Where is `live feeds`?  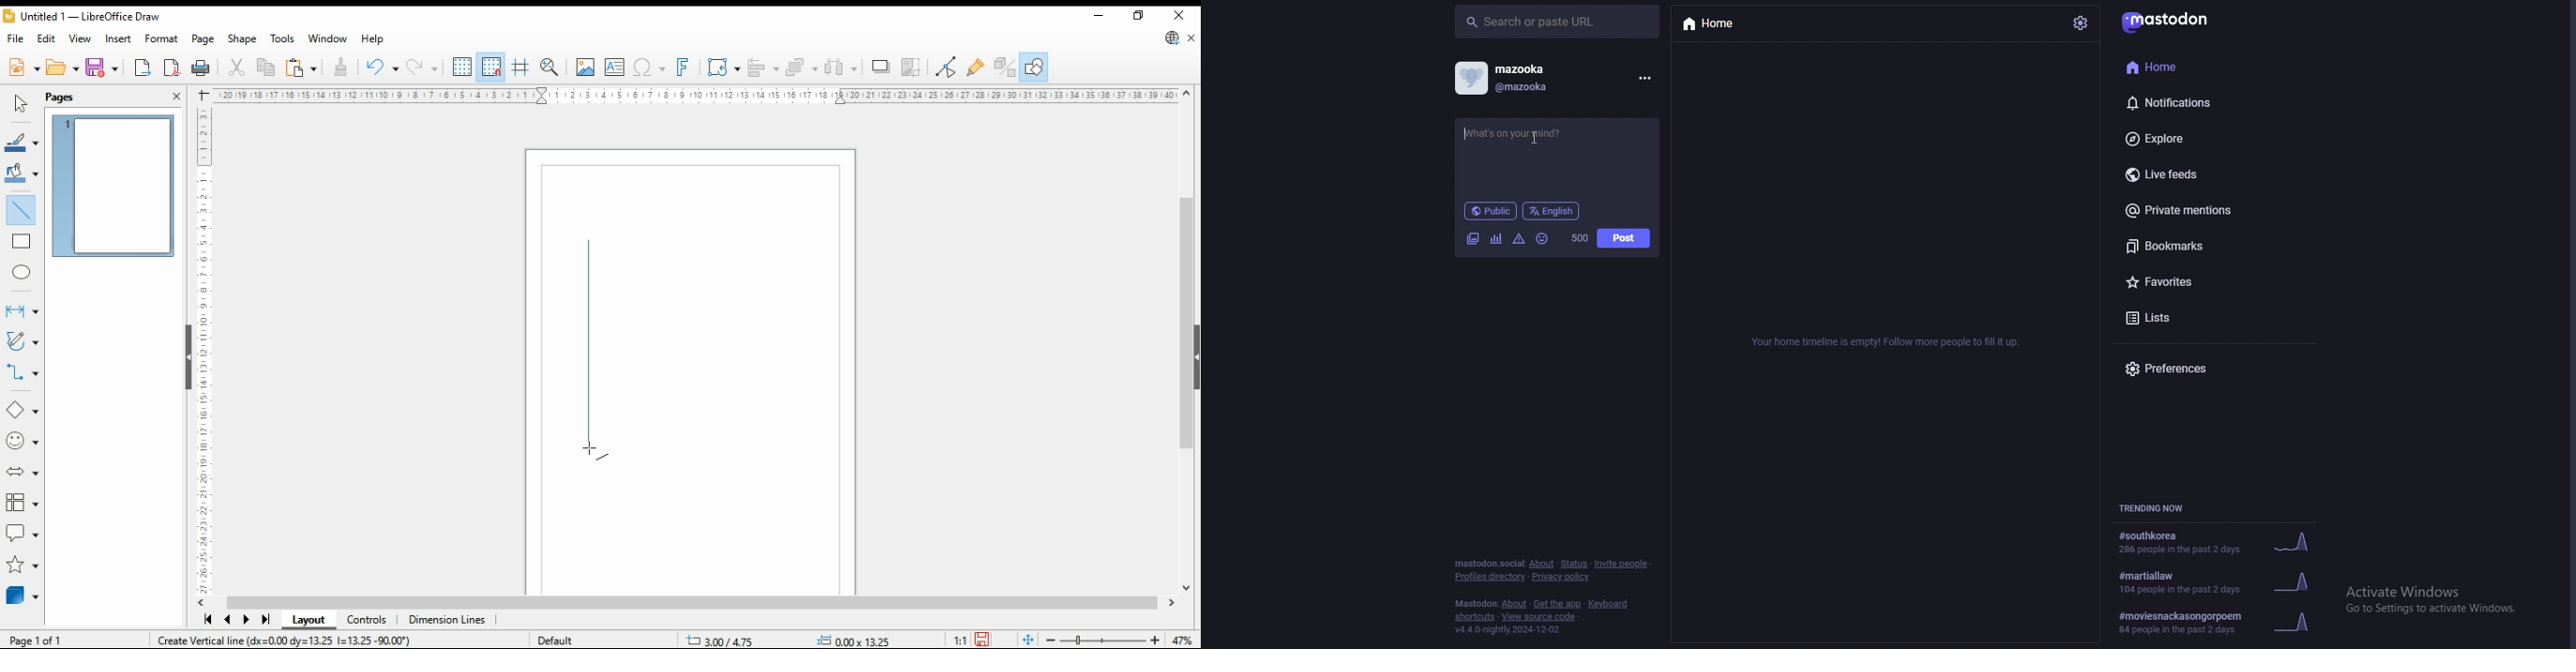 live feeds is located at coordinates (2187, 176).